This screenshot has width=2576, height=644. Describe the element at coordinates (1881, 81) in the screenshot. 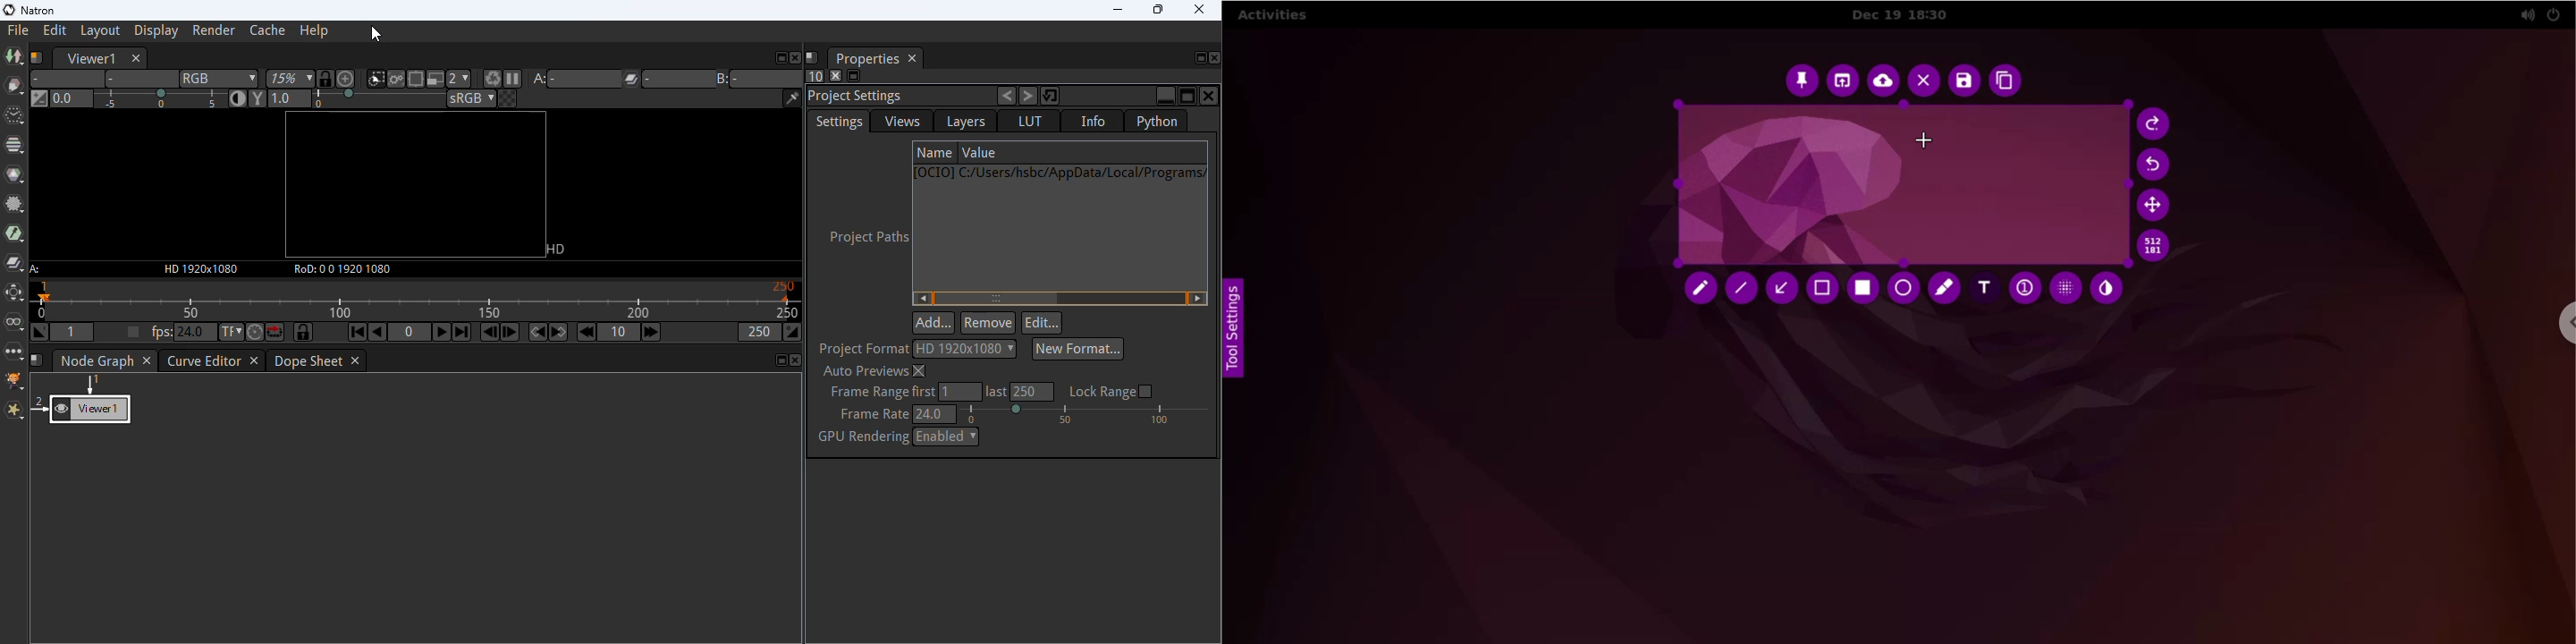

I see `upload` at that location.